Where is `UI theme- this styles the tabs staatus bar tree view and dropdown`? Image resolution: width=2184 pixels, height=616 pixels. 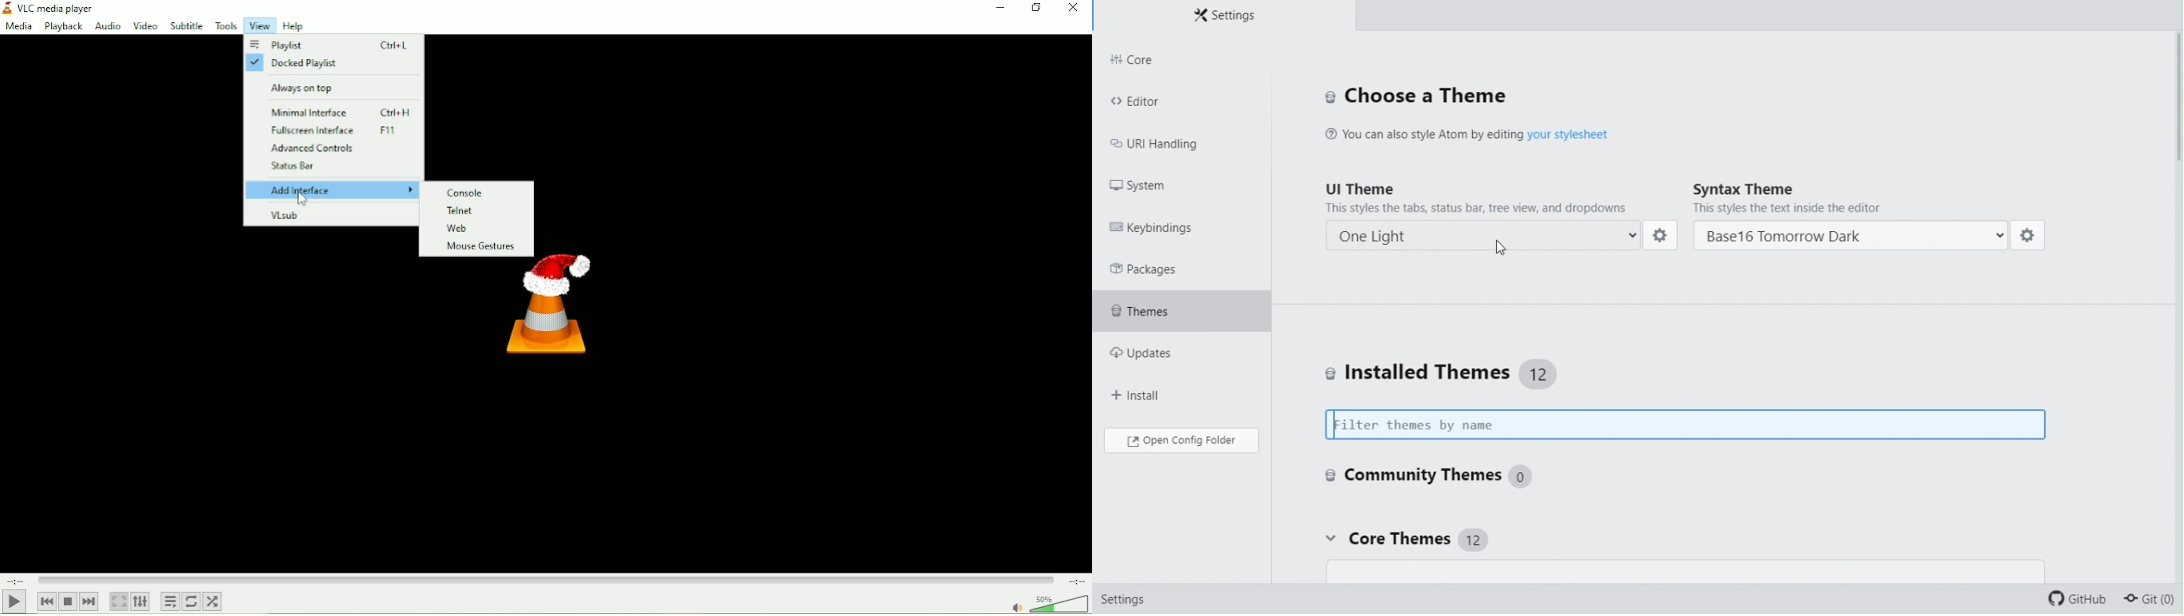
UI theme- this styles the tabs staatus bar tree view and dropdown is located at coordinates (1483, 195).